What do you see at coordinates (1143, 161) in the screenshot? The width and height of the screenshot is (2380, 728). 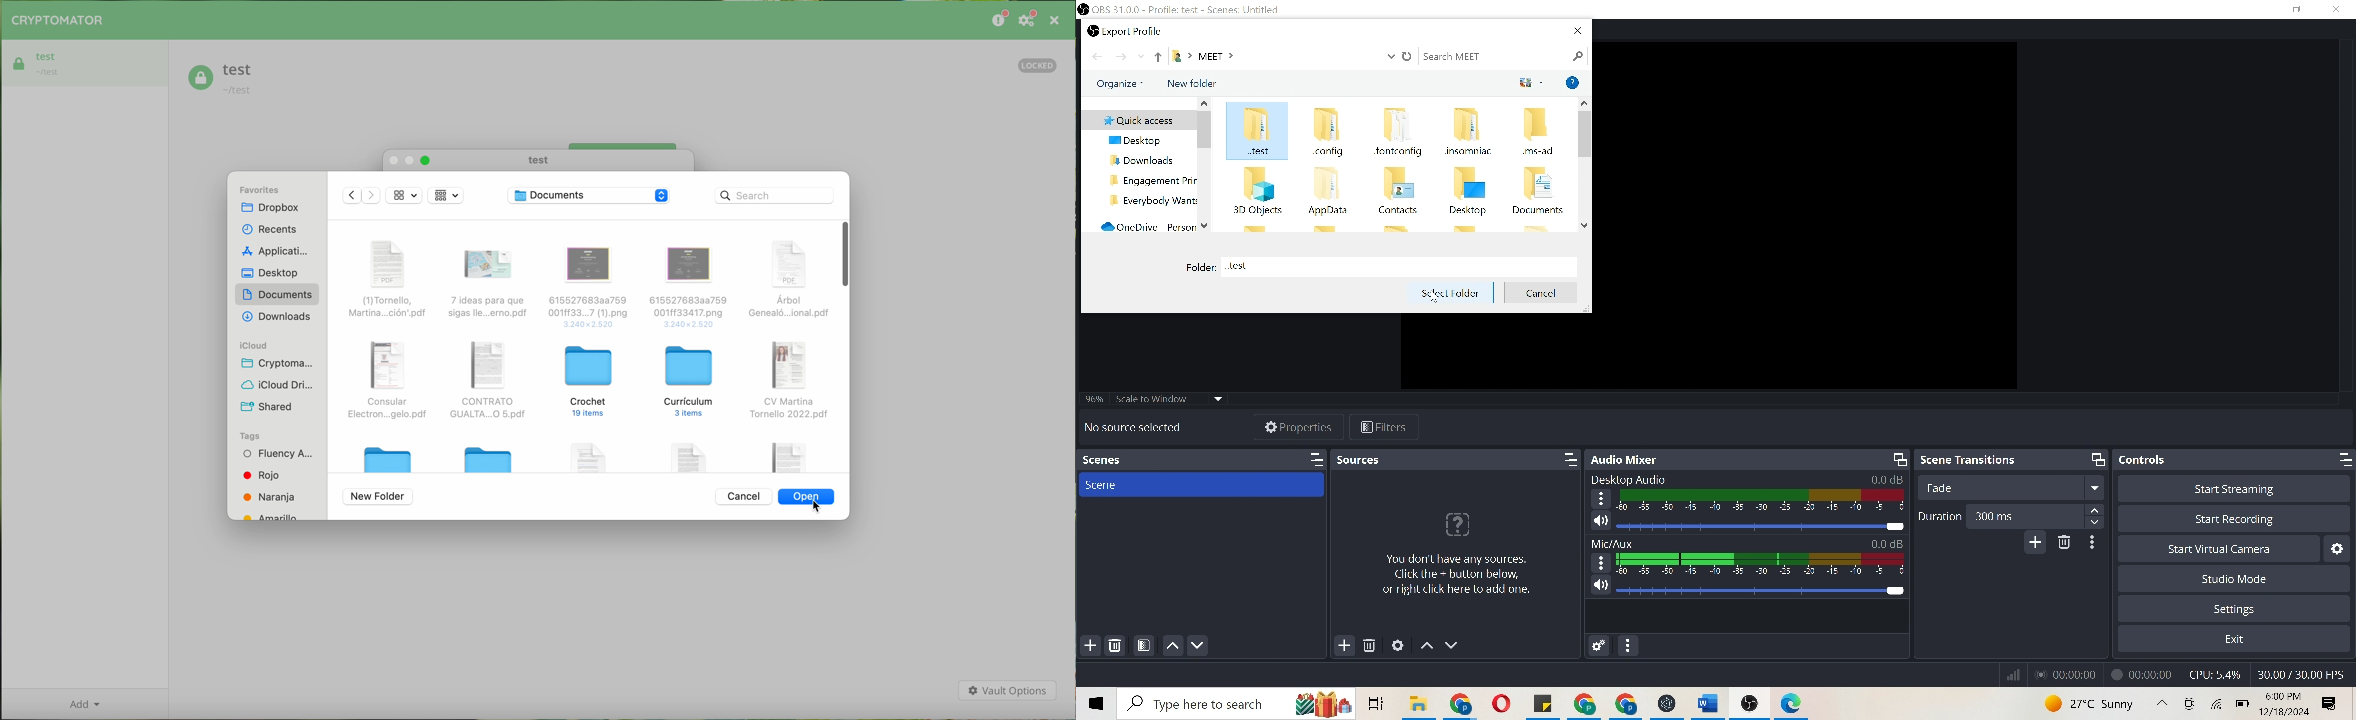 I see `Downloads` at bounding box center [1143, 161].